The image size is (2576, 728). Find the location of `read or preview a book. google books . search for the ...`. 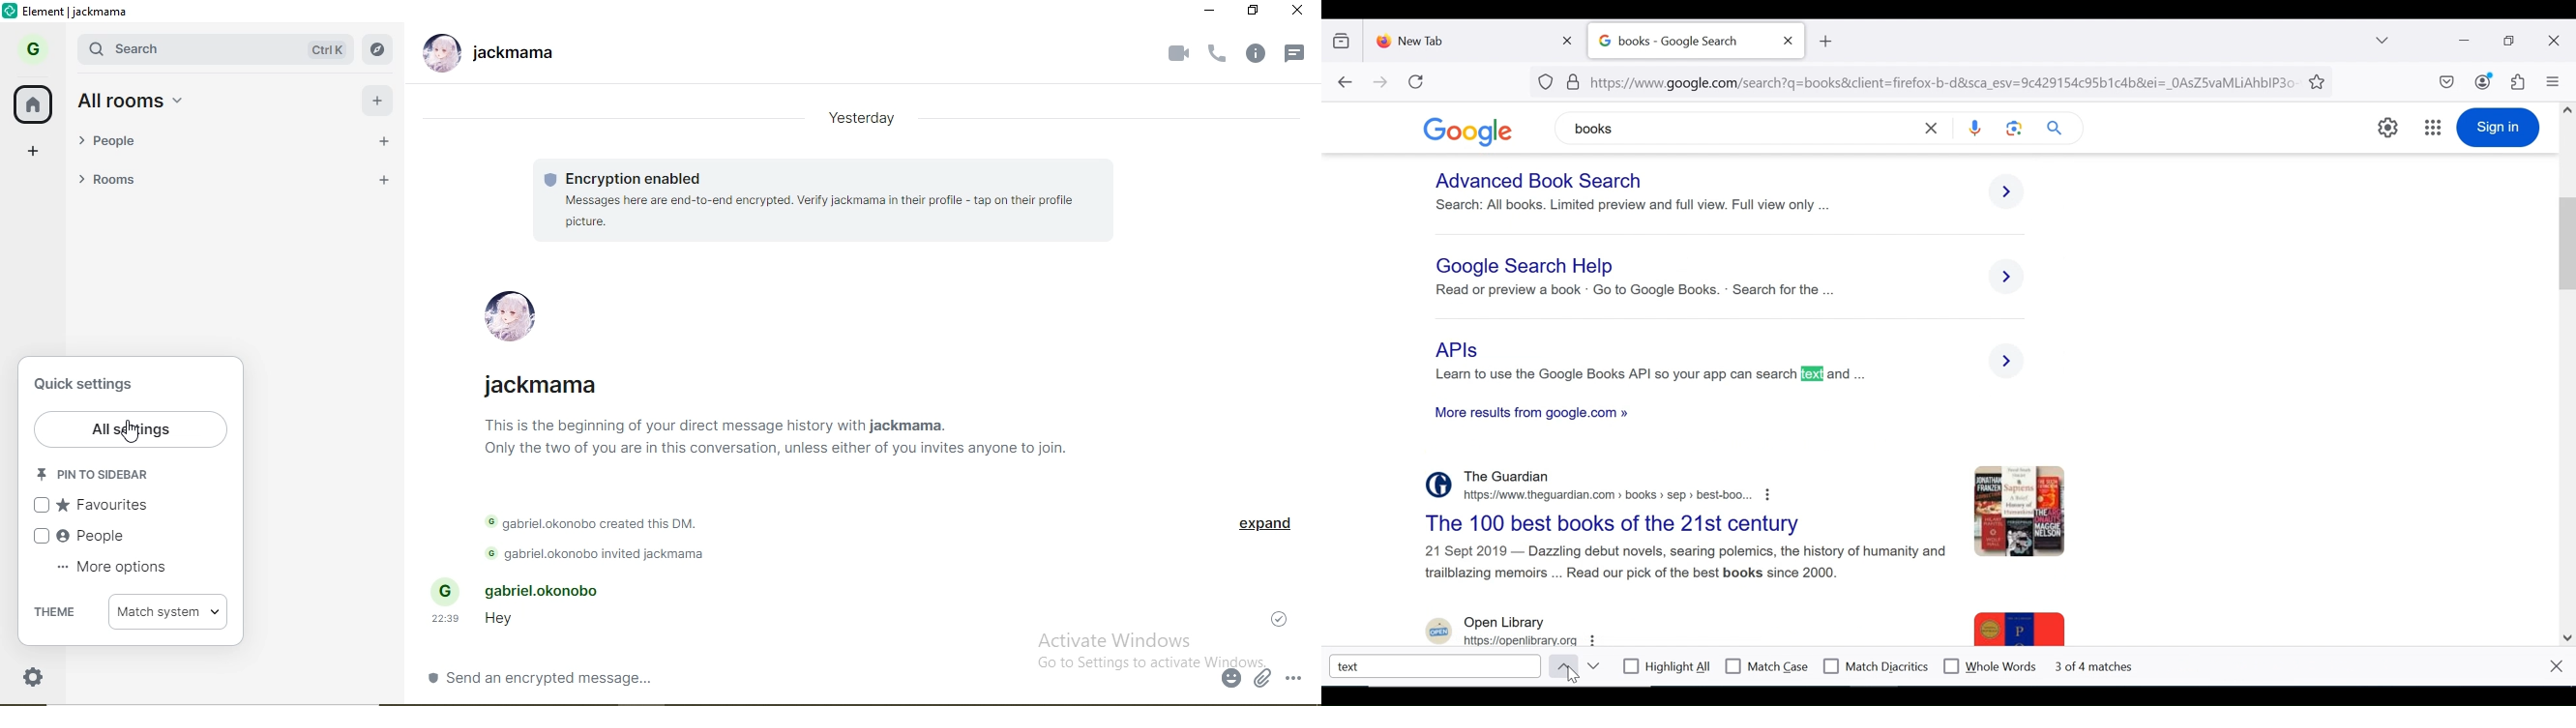

read or preview a book. google books . search for the ... is located at coordinates (1640, 292).